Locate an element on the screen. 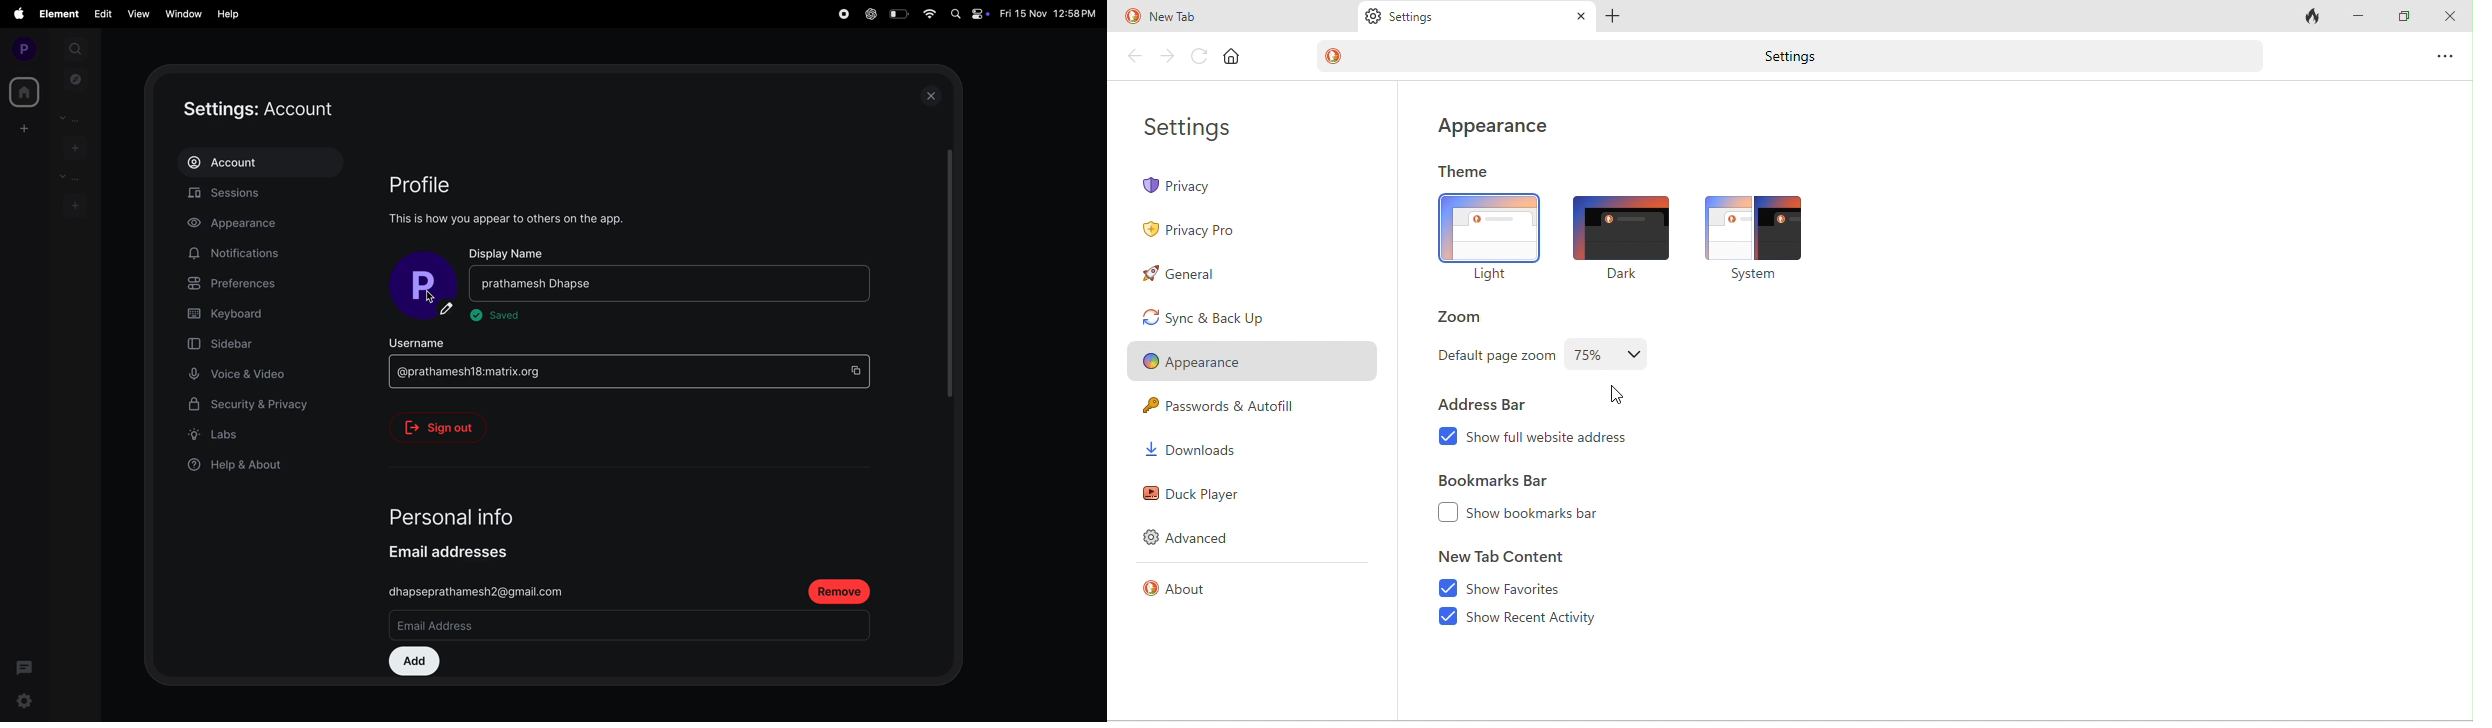  settings is located at coordinates (1785, 56).